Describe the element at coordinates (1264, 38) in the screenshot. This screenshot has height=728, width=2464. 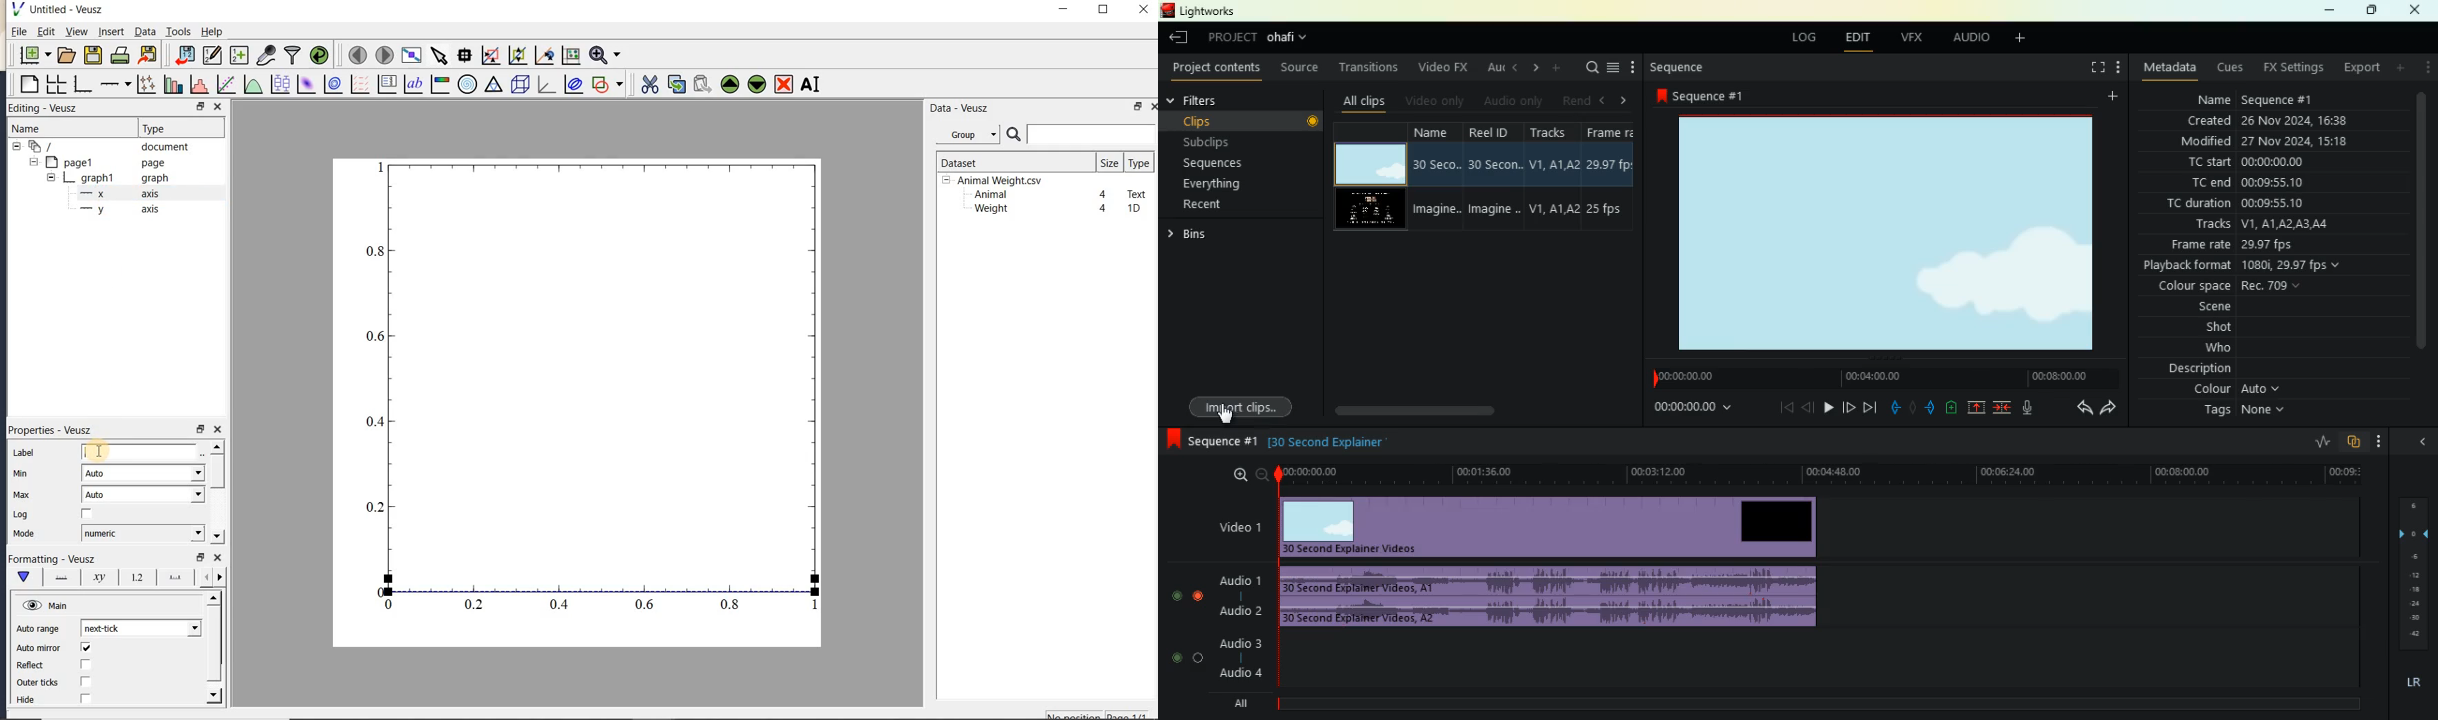
I see `project` at that location.